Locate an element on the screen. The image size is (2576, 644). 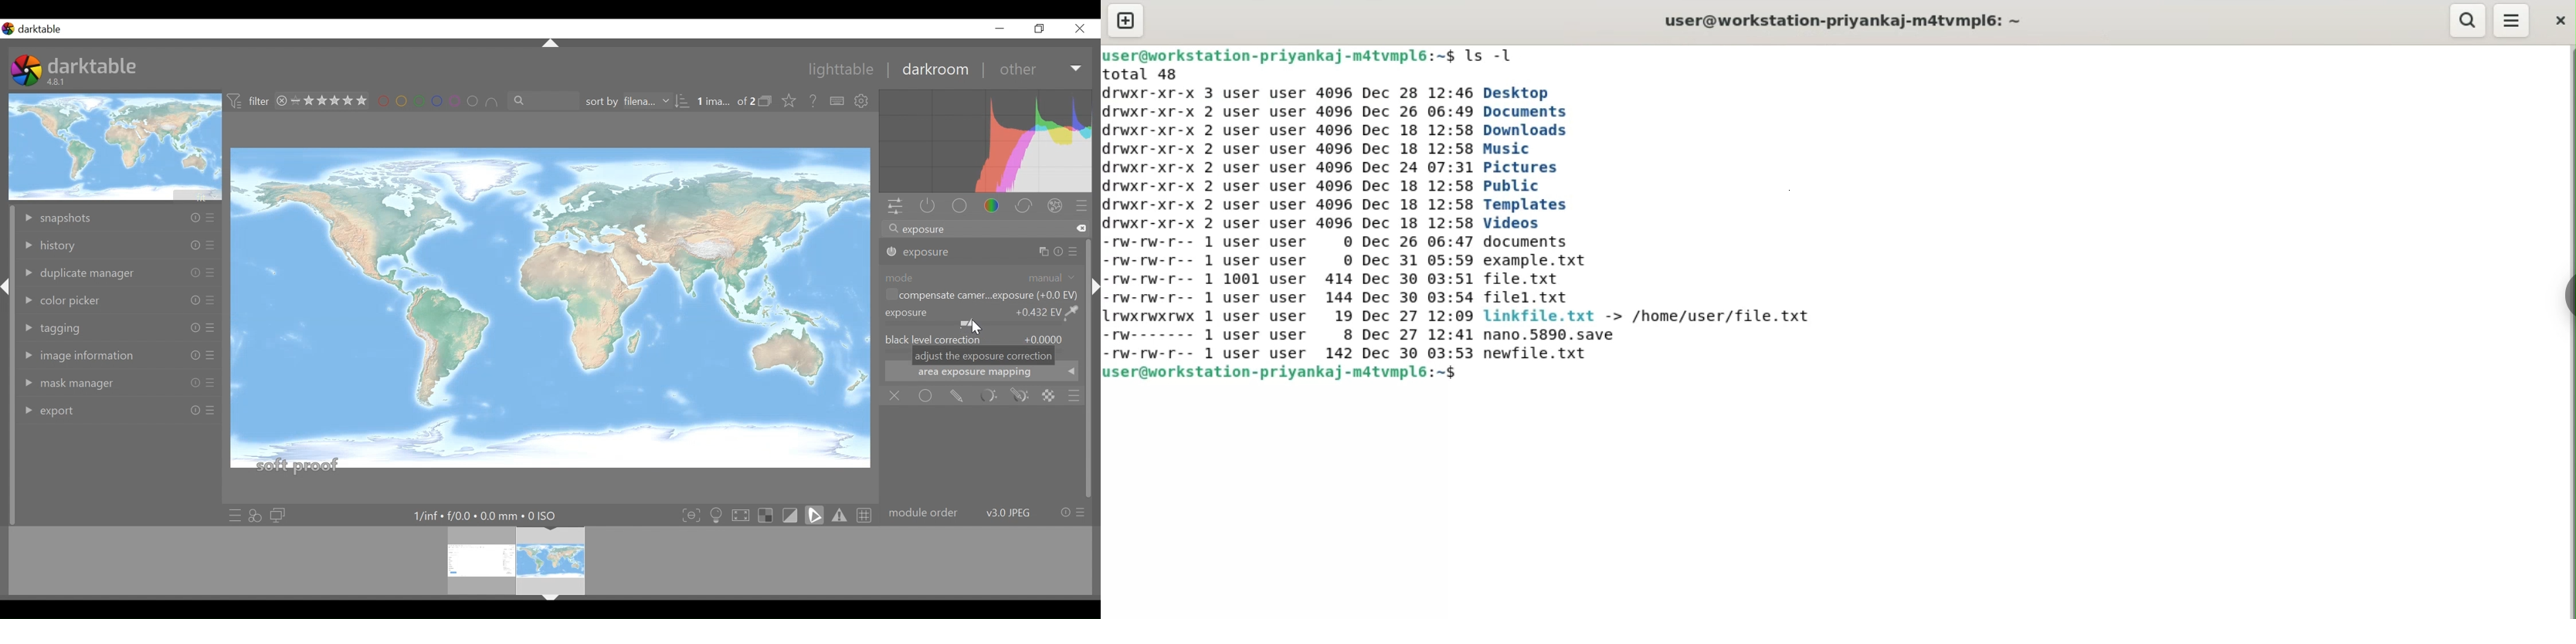
 is located at coordinates (209, 247).